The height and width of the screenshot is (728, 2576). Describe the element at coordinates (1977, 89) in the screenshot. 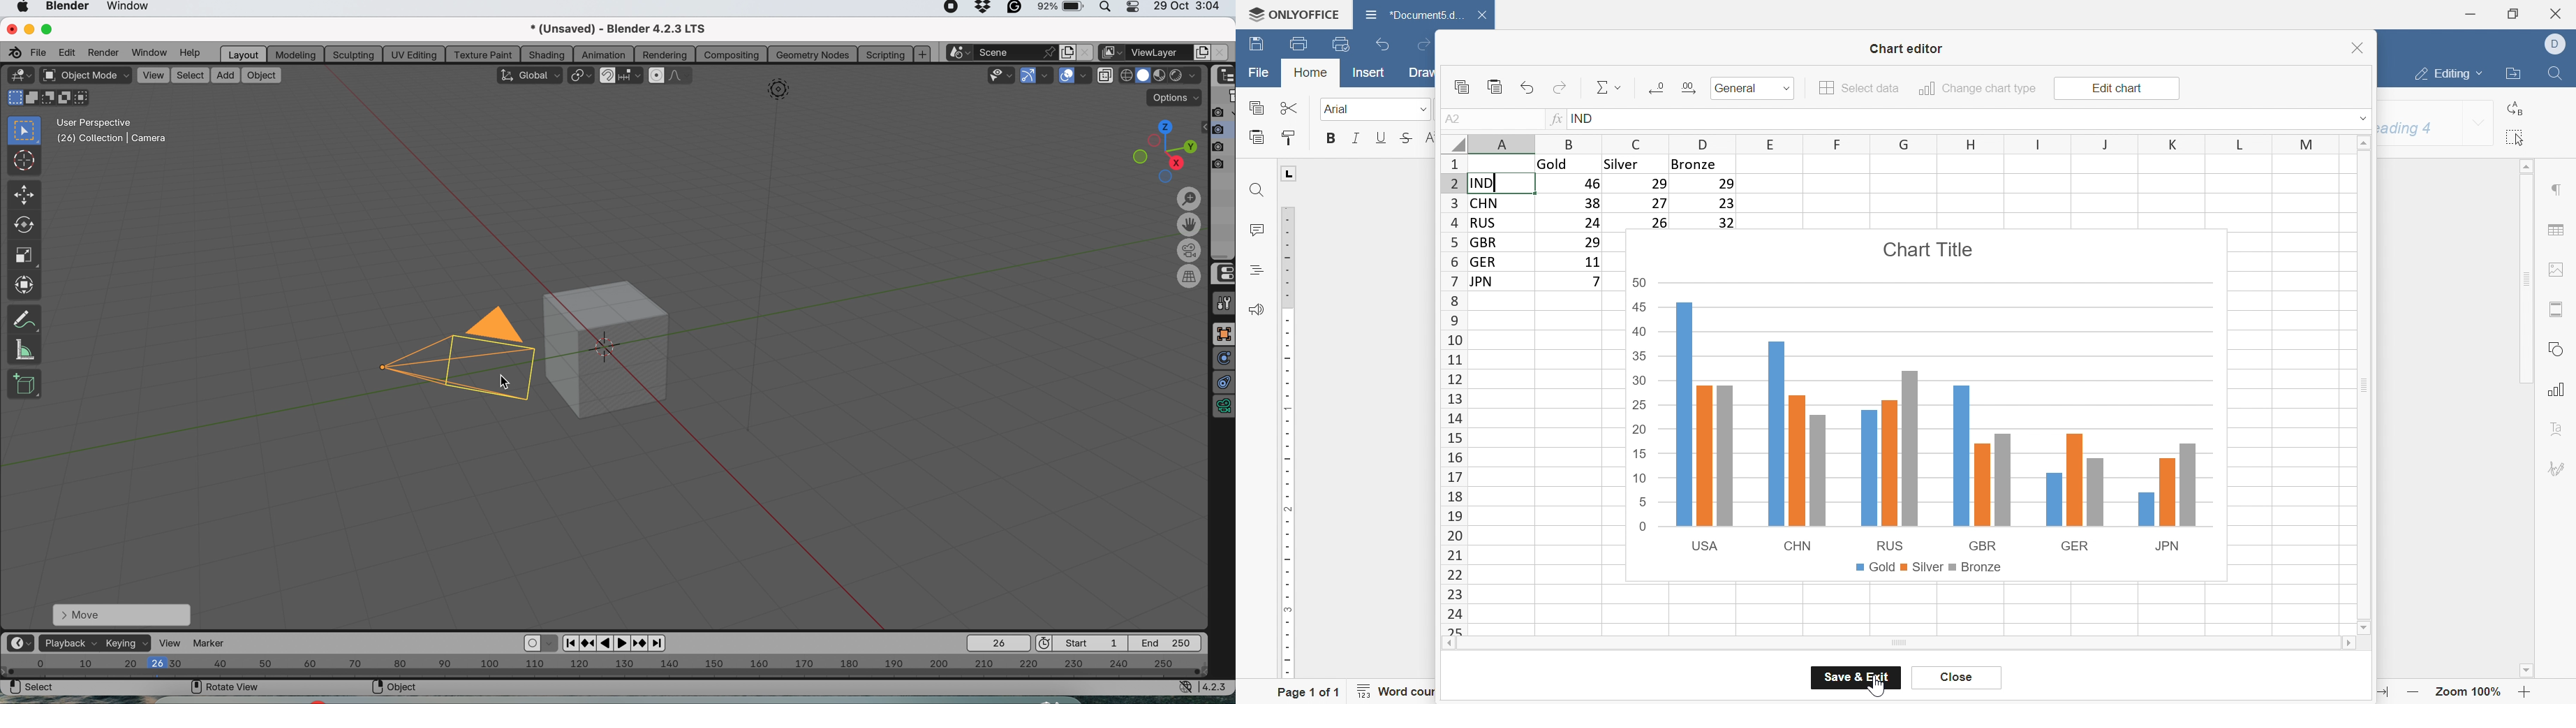

I see `change chart type` at that location.